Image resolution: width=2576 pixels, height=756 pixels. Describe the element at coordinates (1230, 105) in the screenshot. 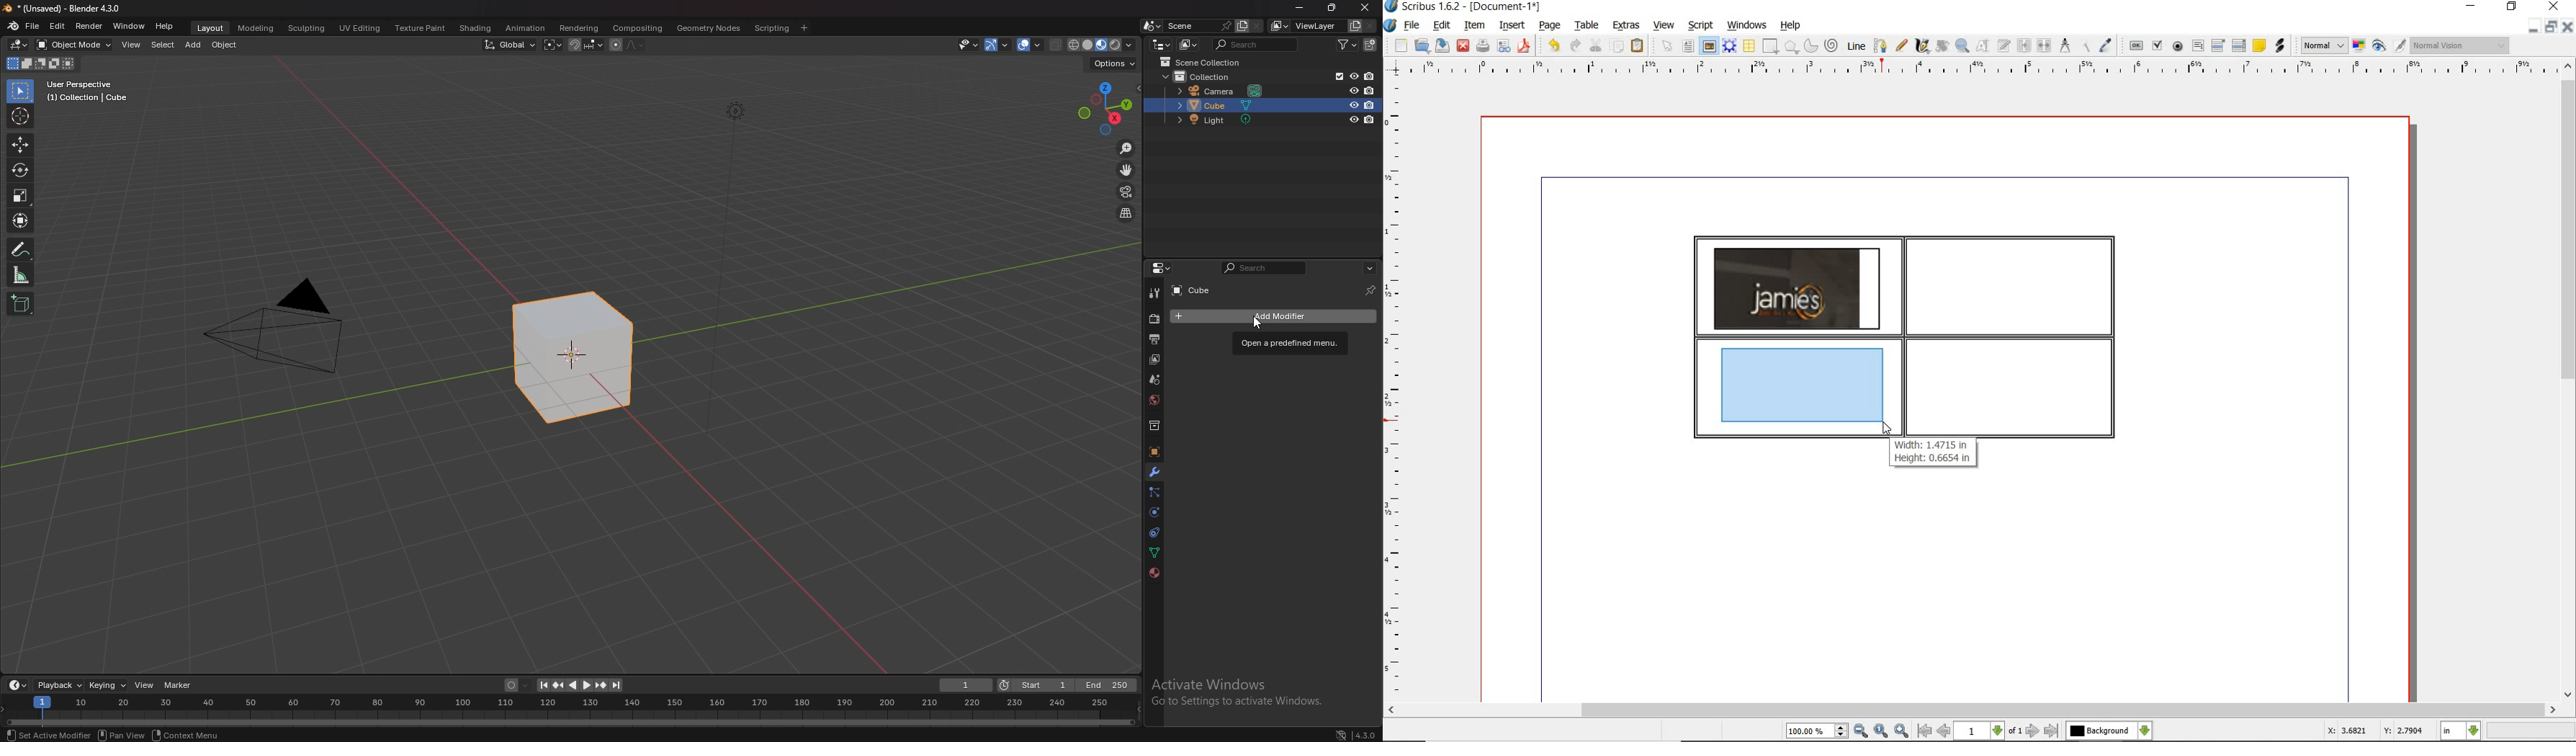

I see `cube` at that location.